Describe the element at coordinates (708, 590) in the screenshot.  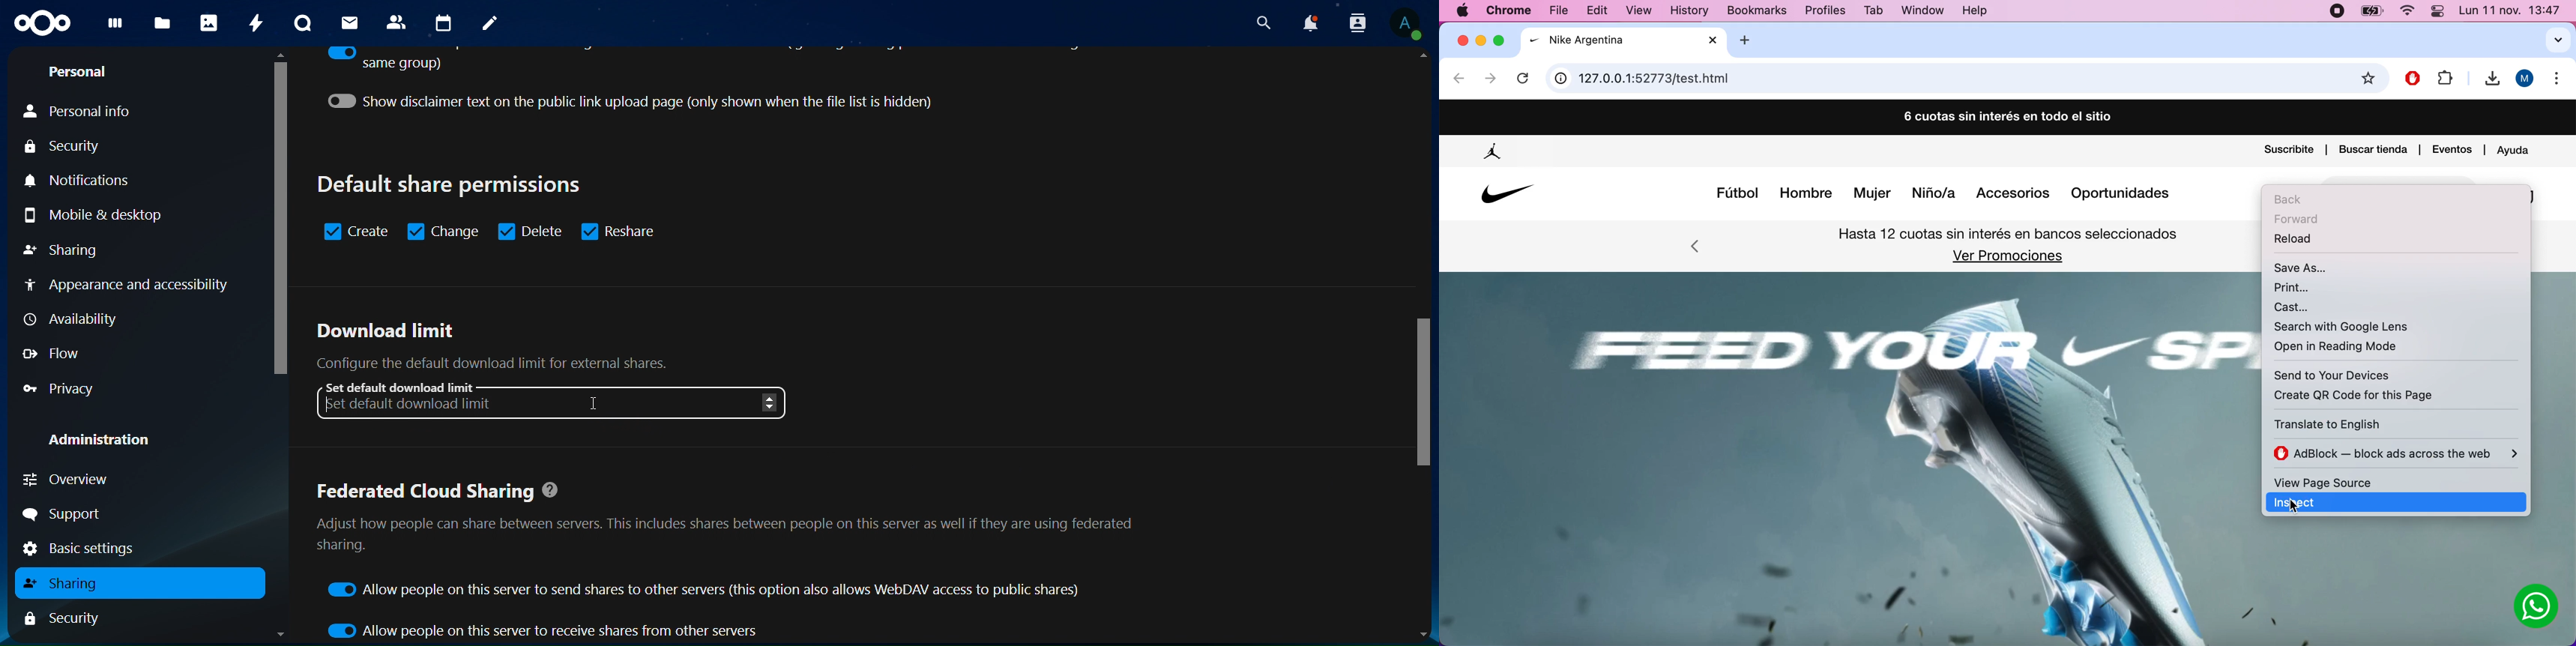
I see `allow people on this server to send shares to other servers ` at that location.